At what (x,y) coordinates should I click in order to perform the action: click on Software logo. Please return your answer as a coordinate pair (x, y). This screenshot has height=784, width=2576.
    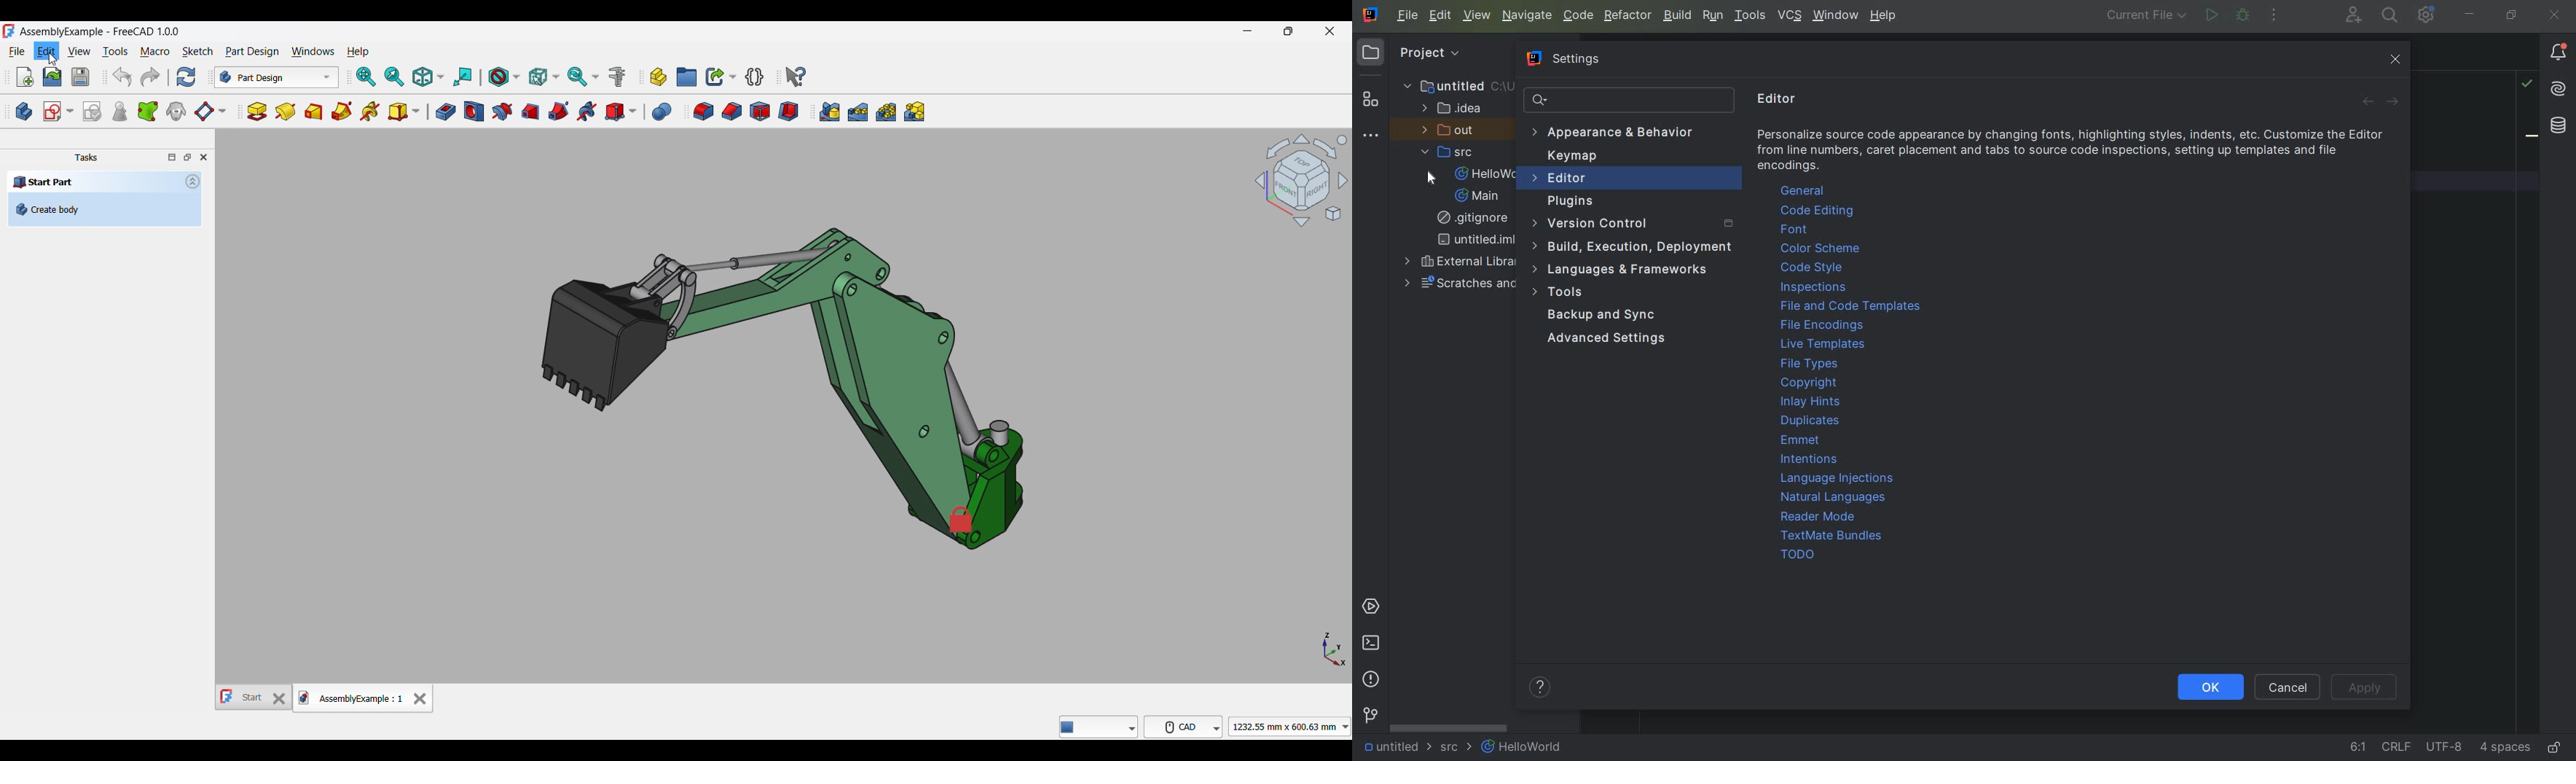
    Looking at the image, I should click on (8, 30).